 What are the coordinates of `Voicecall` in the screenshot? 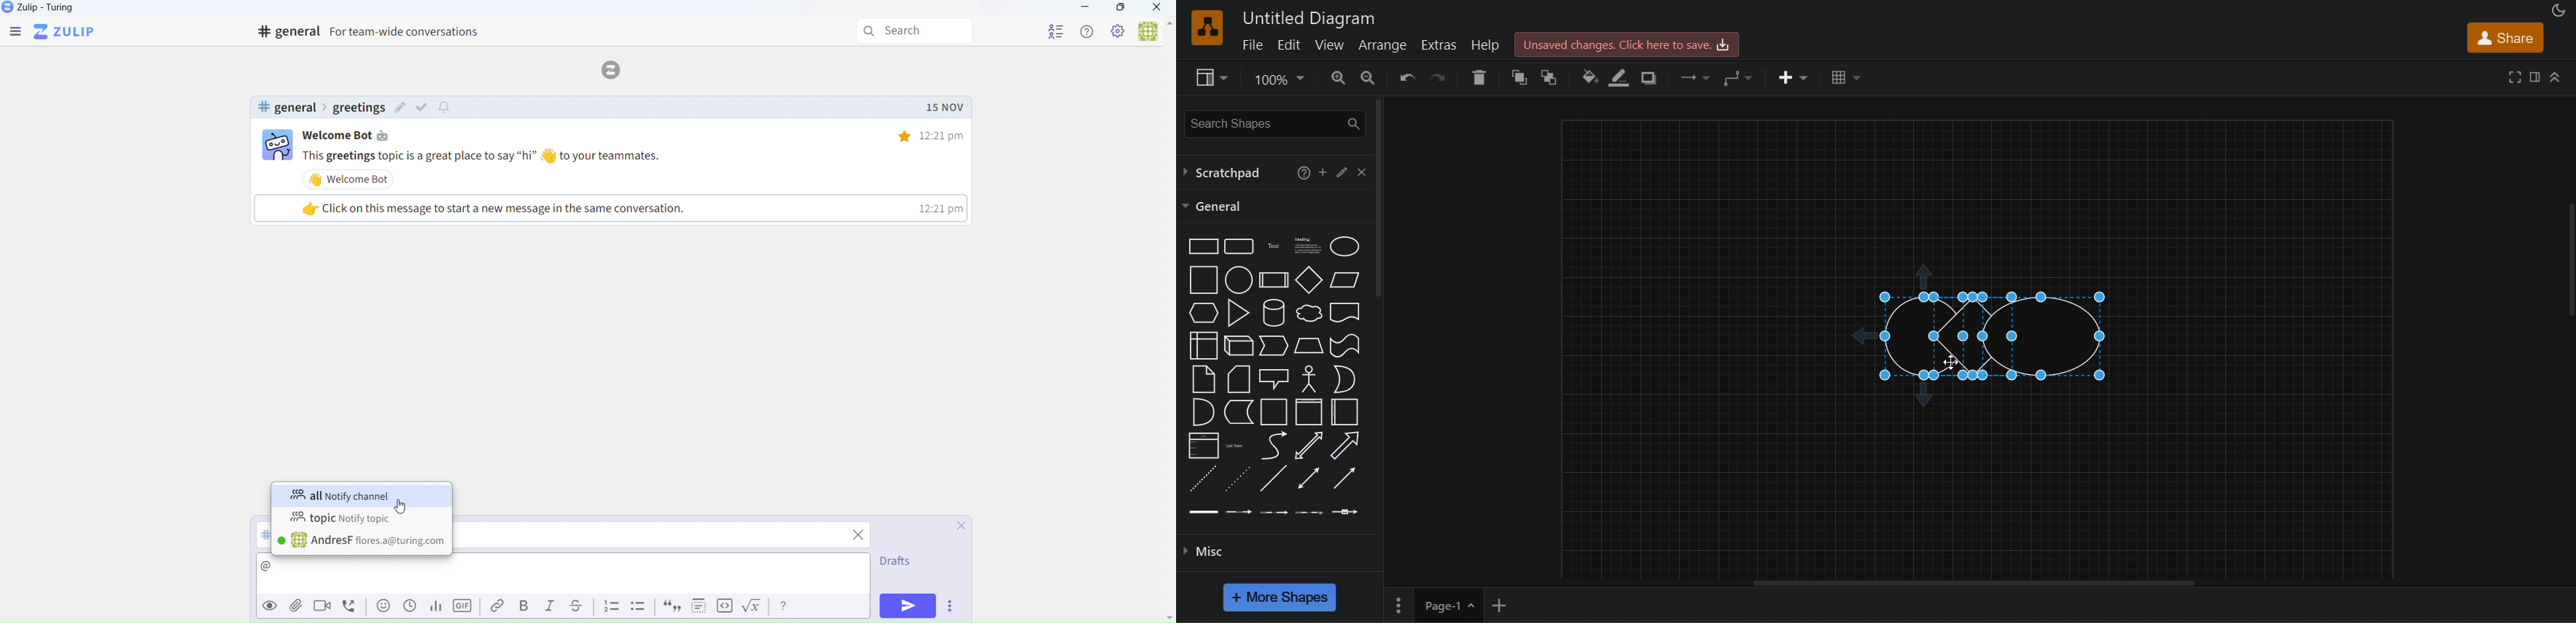 It's located at (352, 606).